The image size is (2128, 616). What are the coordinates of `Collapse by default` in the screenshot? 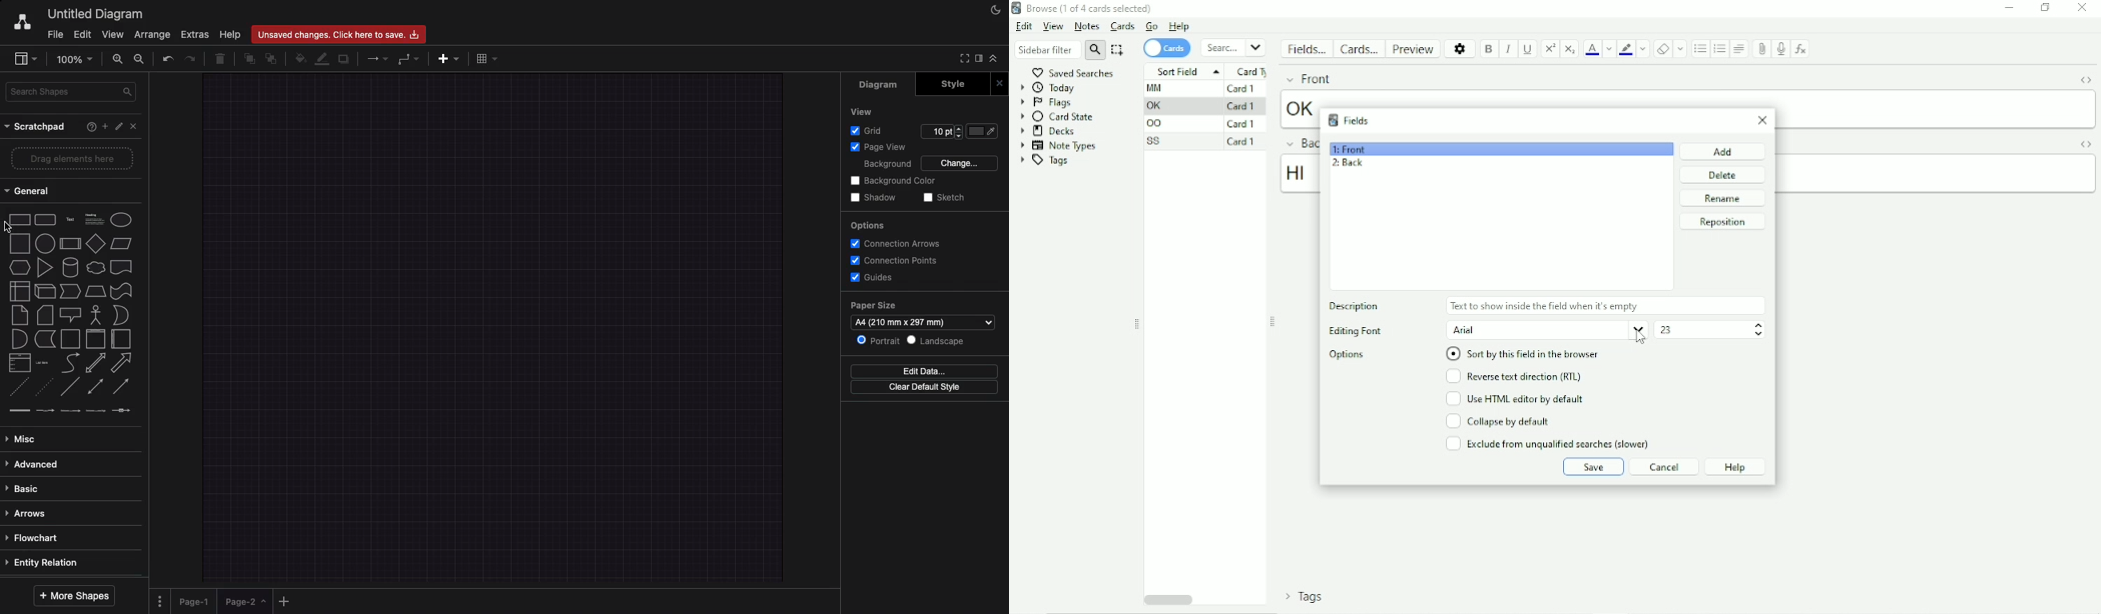 It's located at (1498, 422).